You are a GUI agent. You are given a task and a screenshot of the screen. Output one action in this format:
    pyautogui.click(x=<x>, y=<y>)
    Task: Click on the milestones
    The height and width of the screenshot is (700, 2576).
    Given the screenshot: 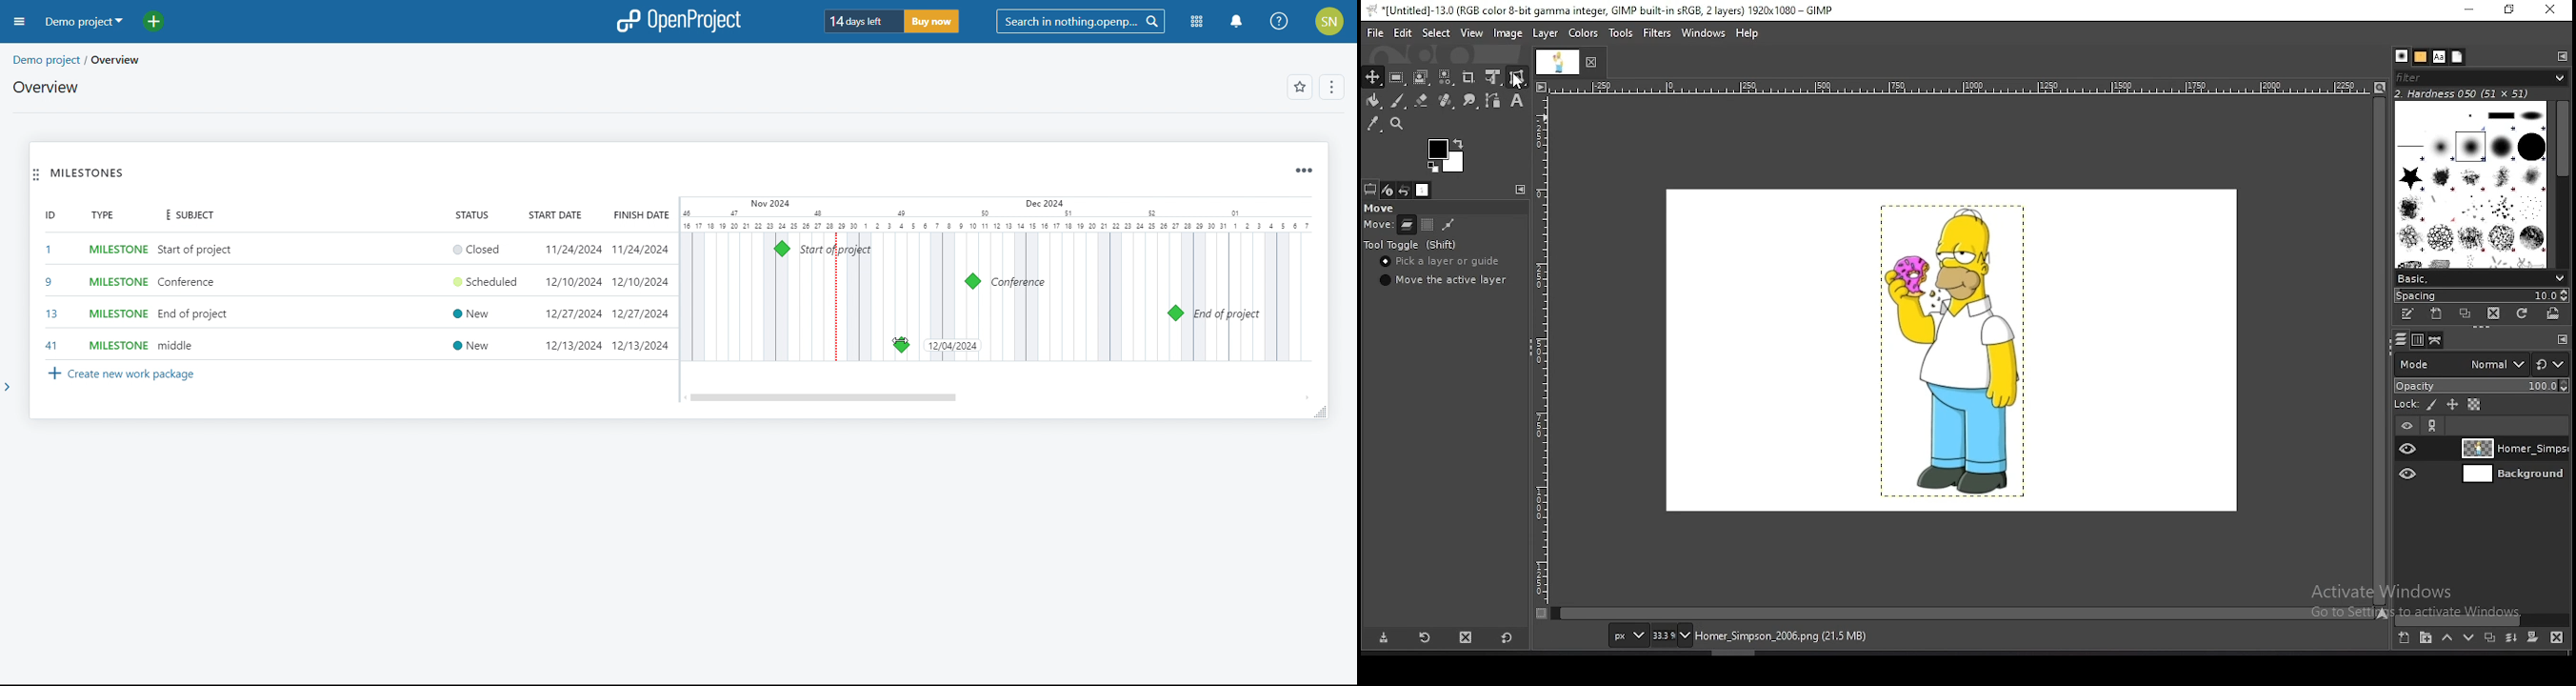 What is the action you would take?
    pyautogui.click(x=88, y=173)
    